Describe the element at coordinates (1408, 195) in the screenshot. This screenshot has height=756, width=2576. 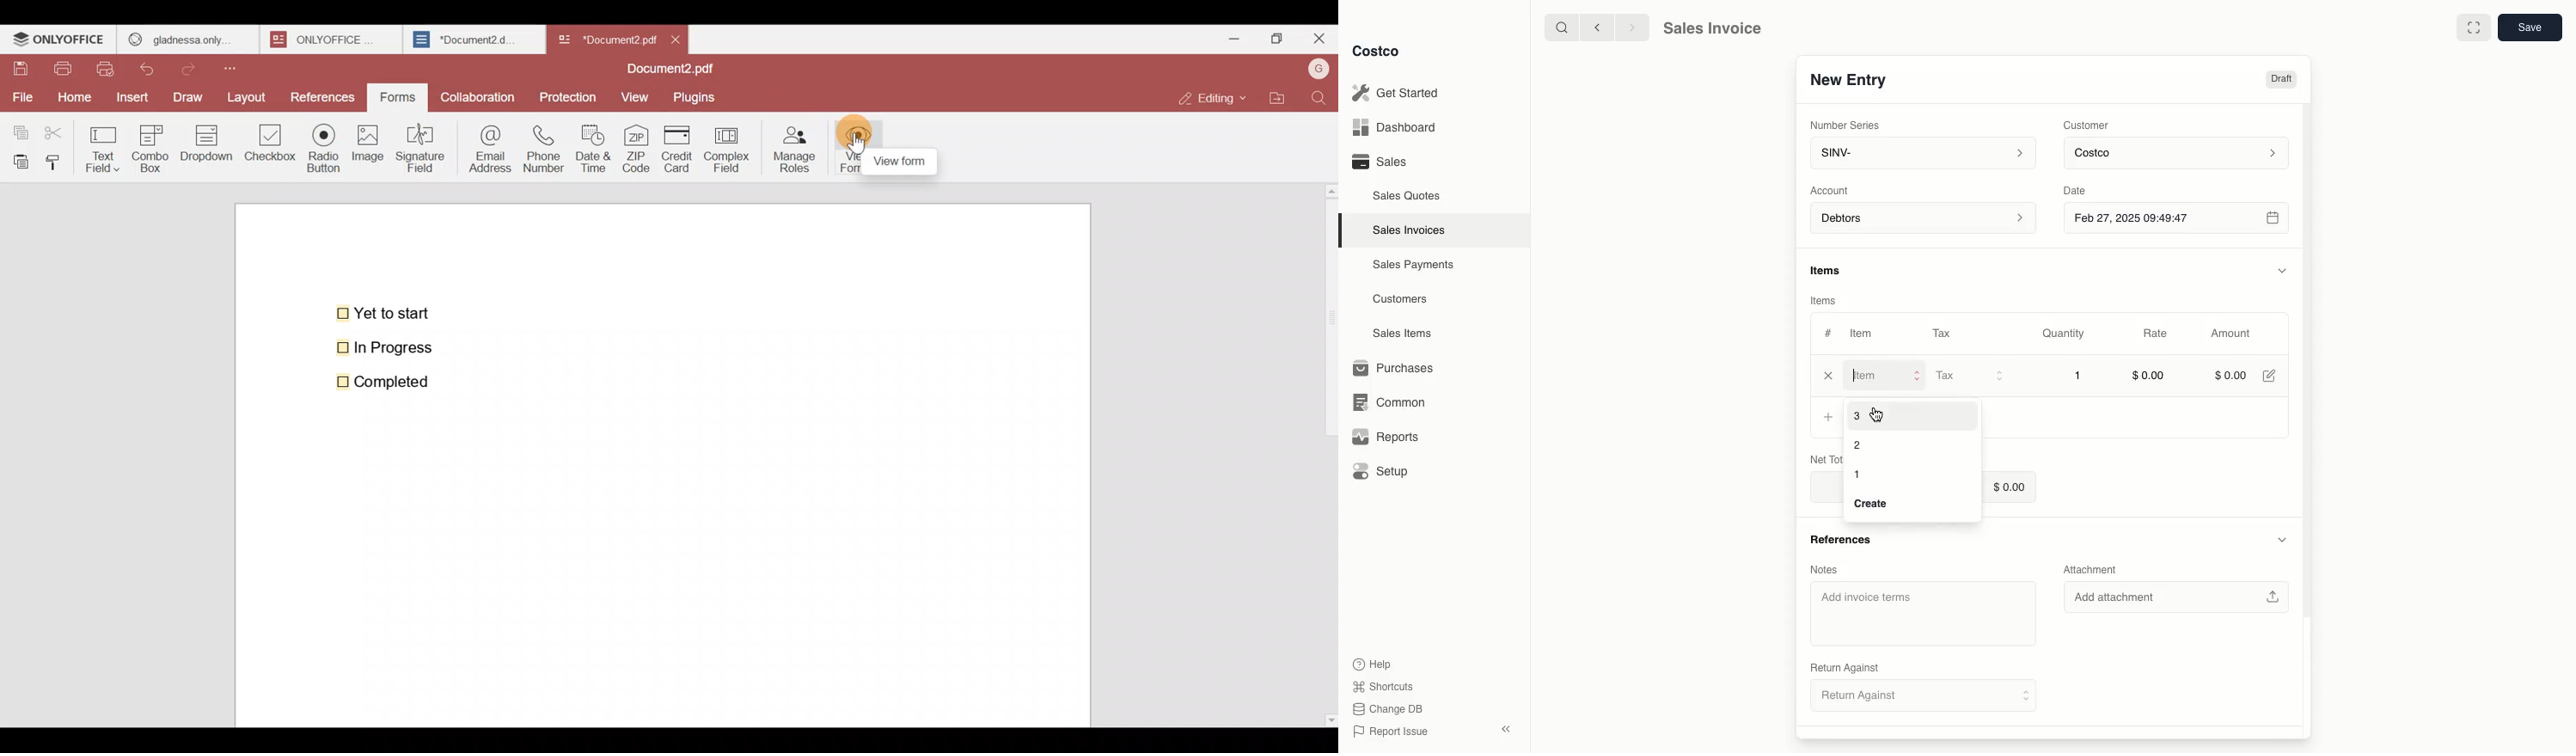
I see `Sales Quotes` at that location.